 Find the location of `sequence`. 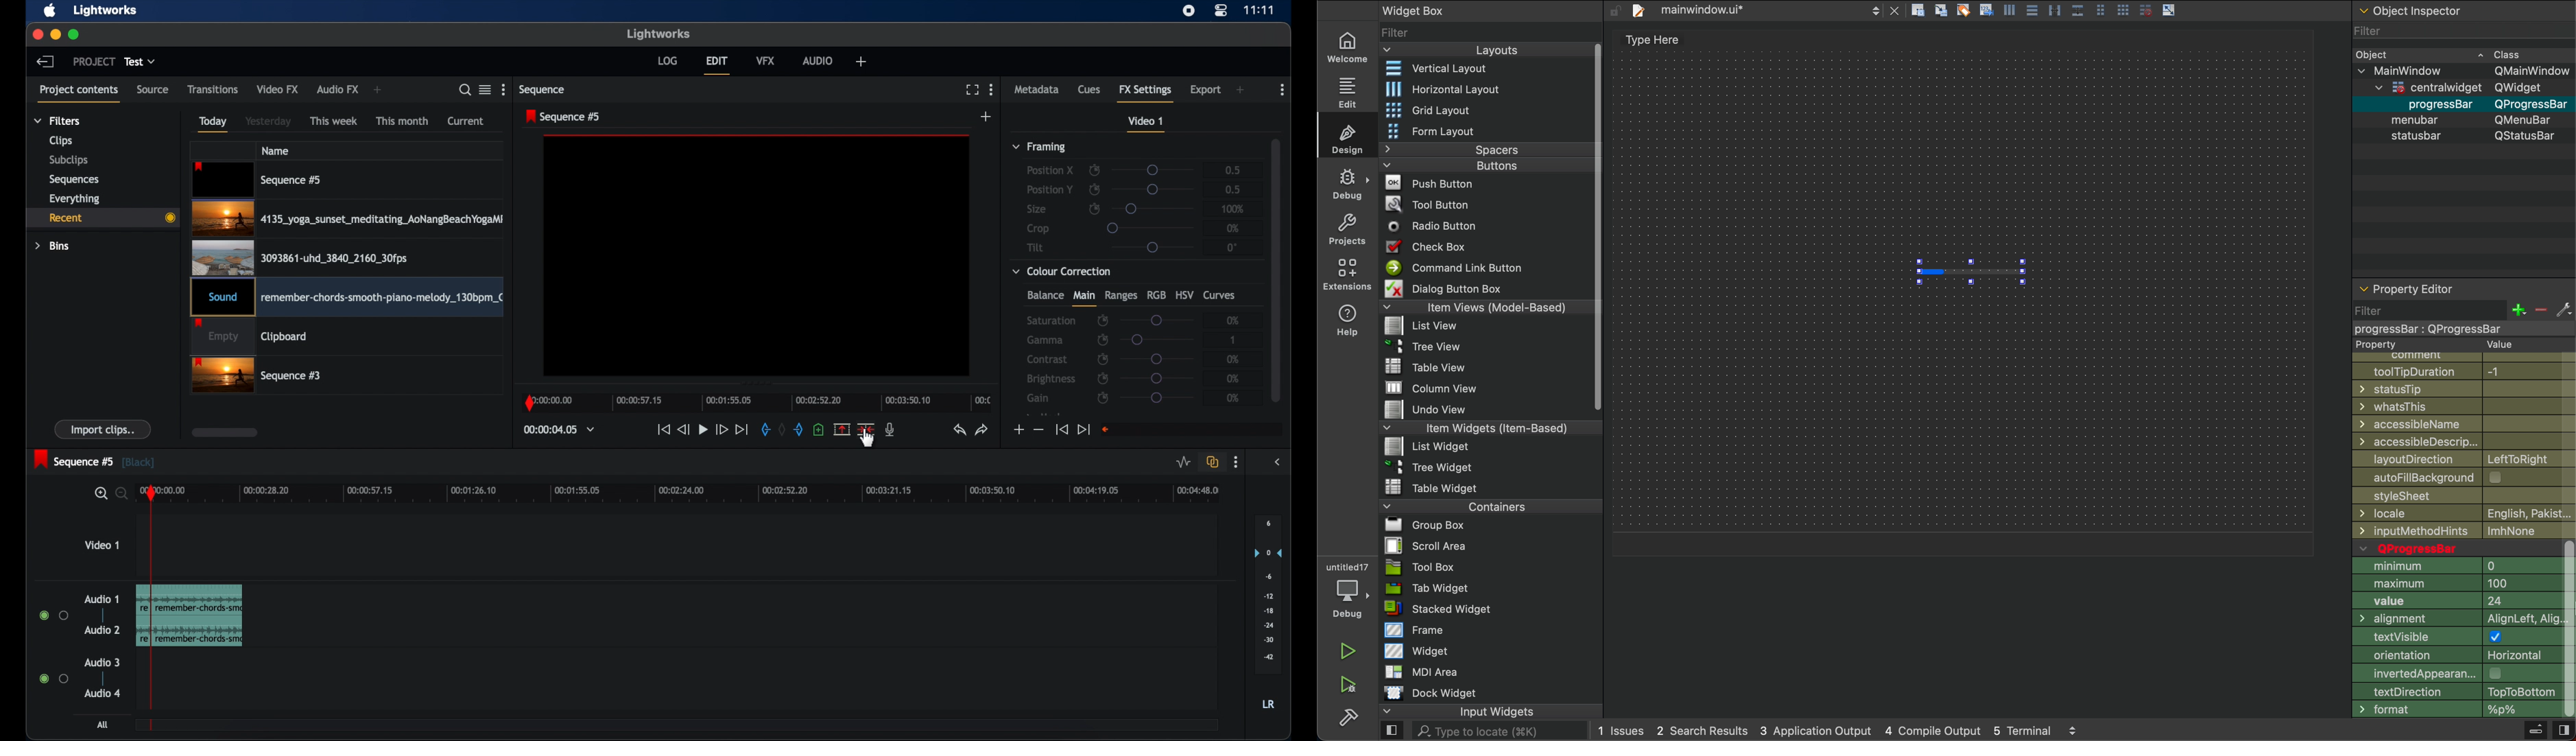

sequence is located at coordinates (542, 89).